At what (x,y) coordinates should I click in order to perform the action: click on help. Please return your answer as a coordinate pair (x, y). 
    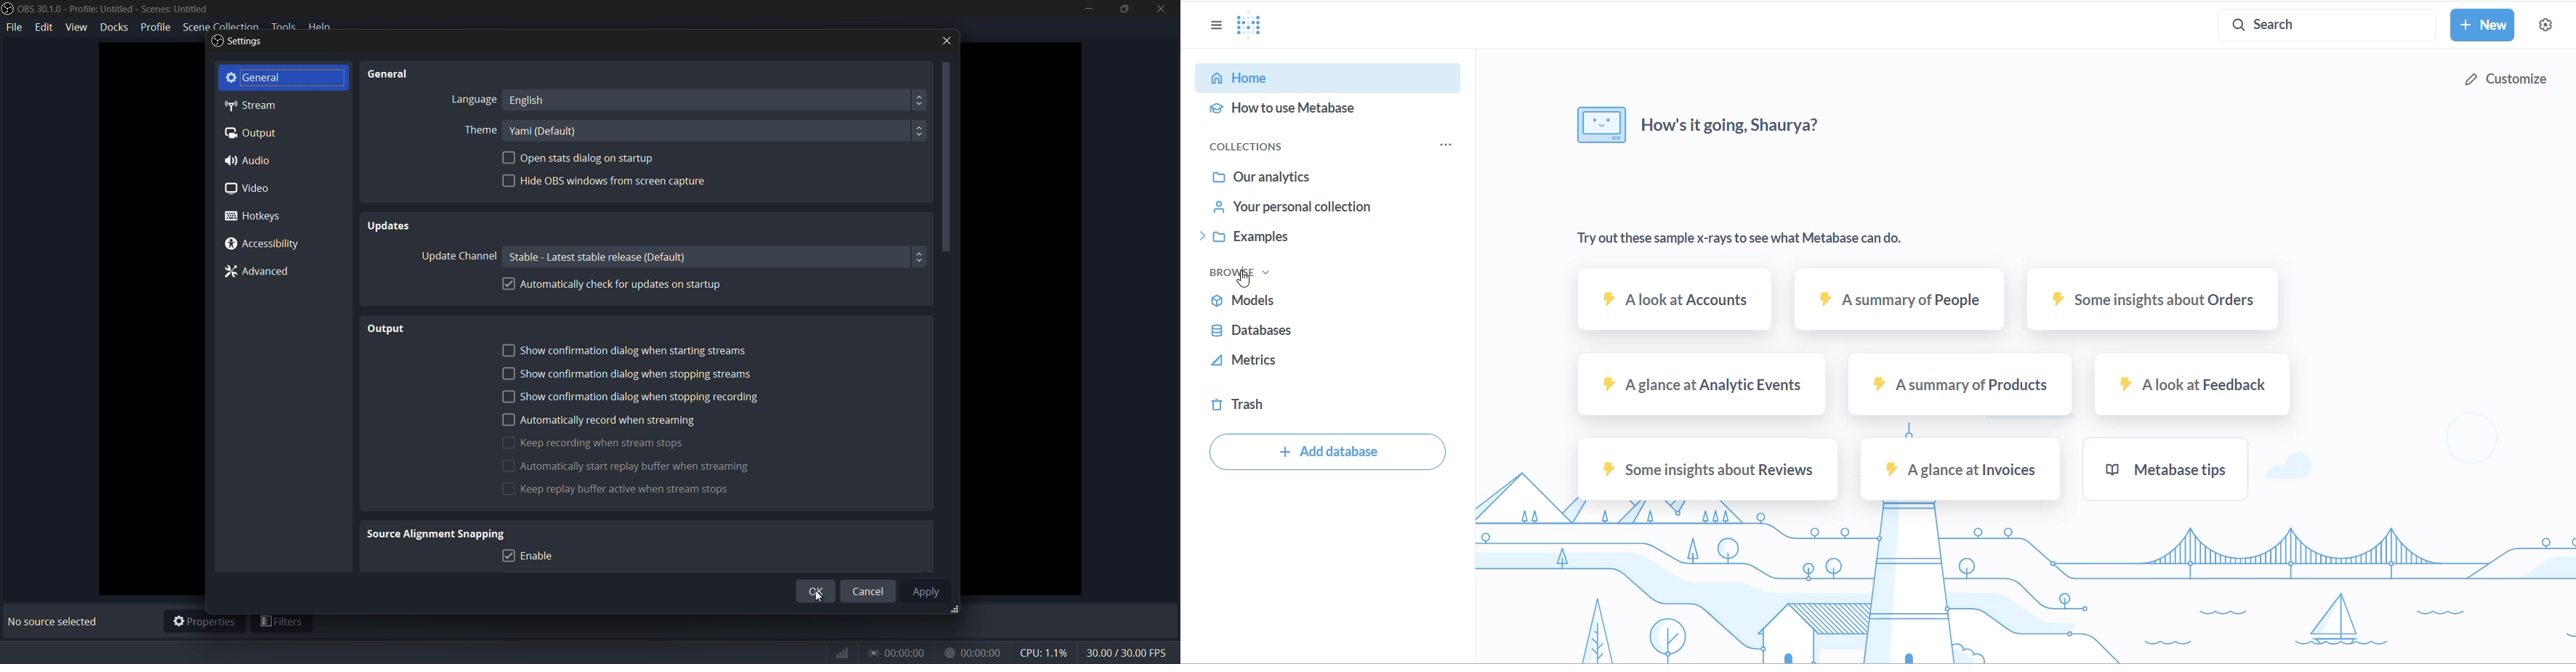
    Looking at the image, I should click on (333, 25).